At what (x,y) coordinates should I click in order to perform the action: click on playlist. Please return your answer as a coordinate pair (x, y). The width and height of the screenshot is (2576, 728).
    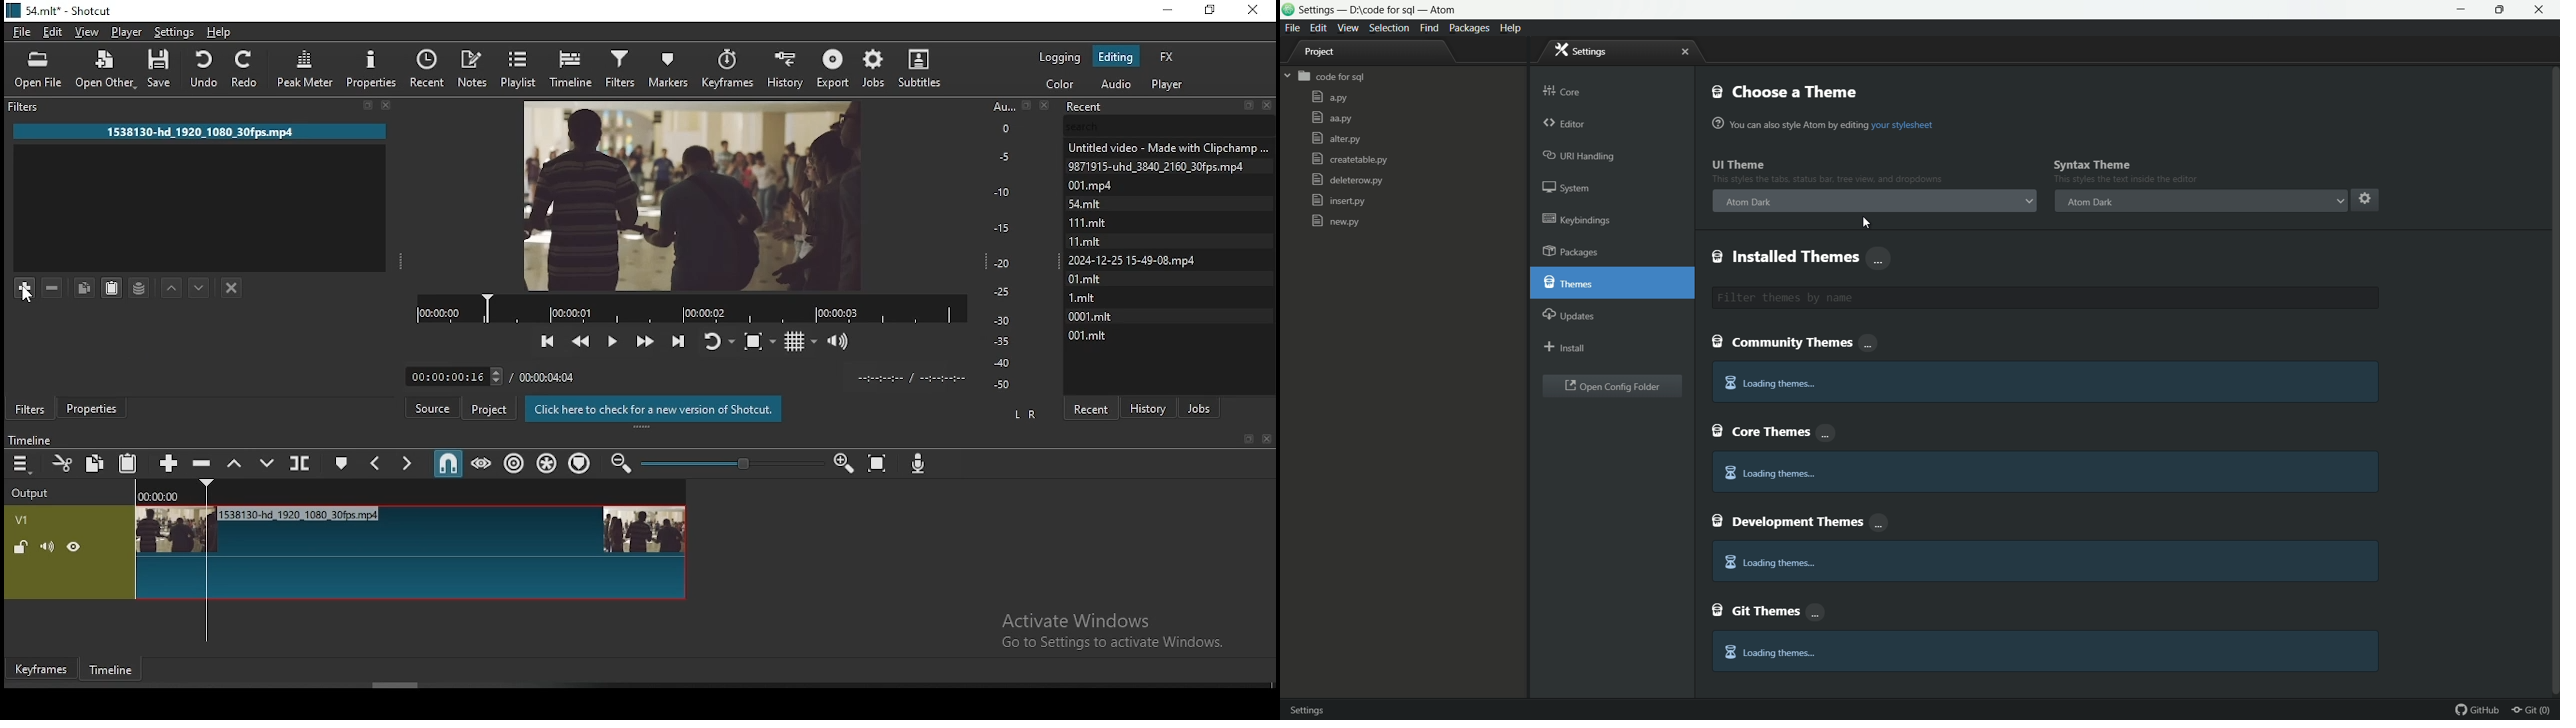
    Looking at the image, I should click on (521, 67).